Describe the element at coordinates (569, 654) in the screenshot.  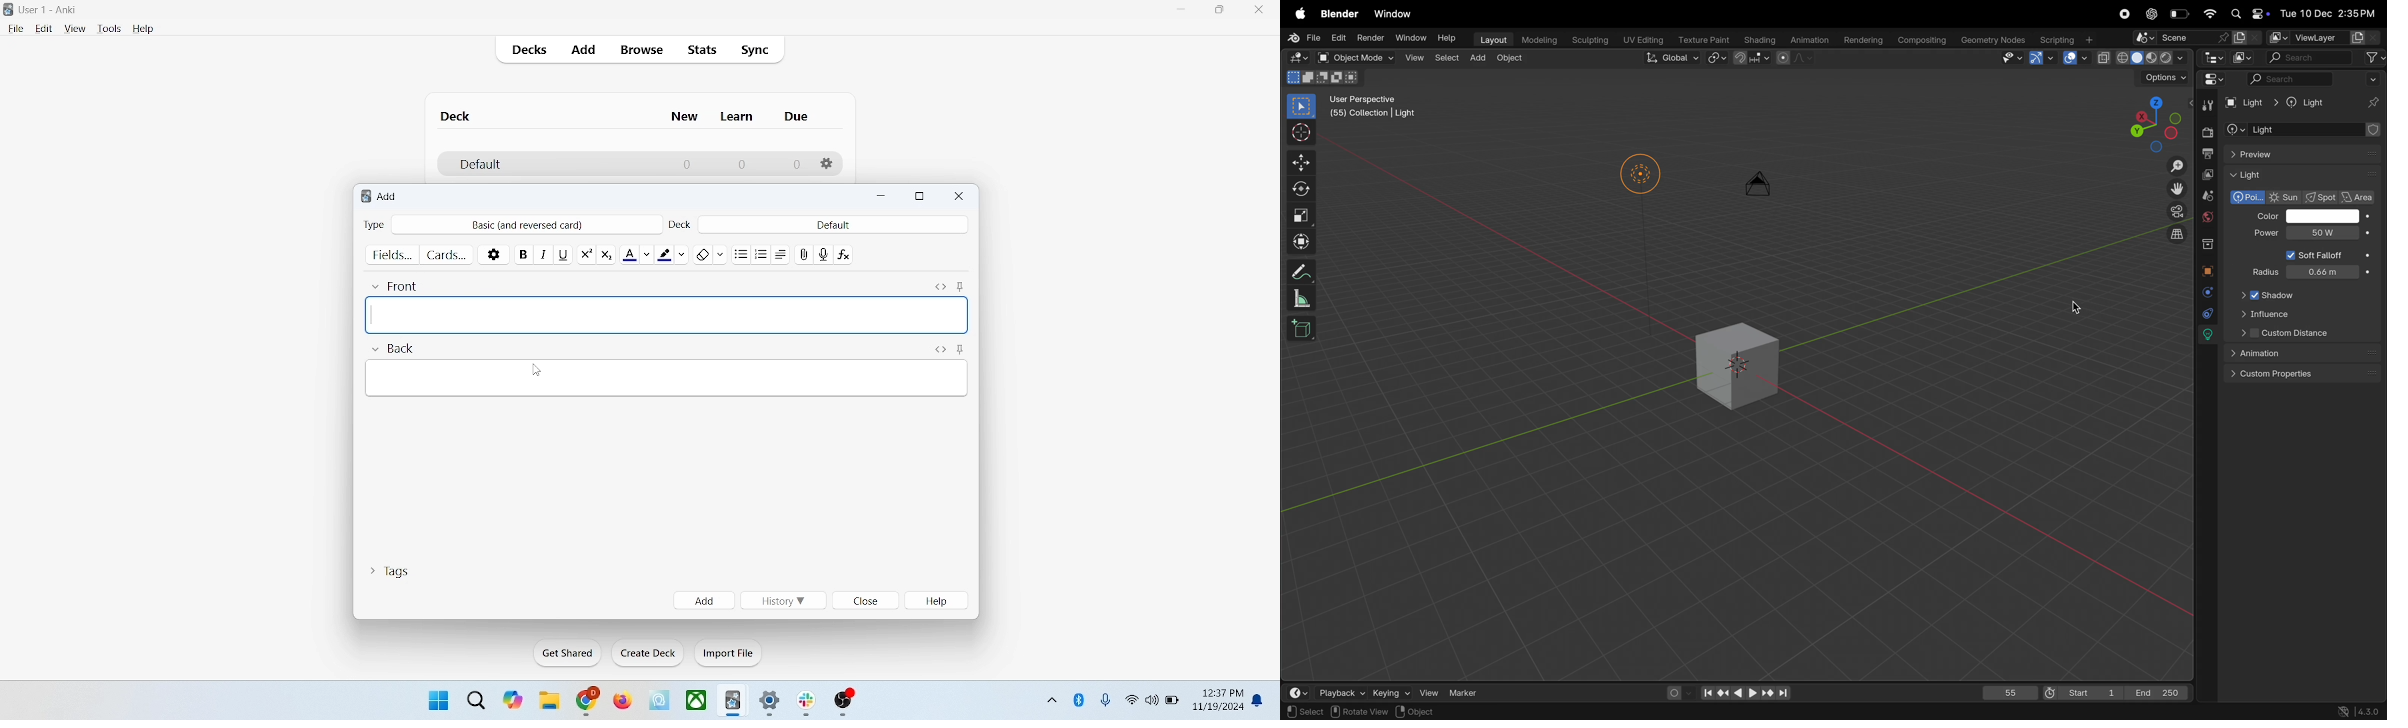
I see `get shared` at that location.